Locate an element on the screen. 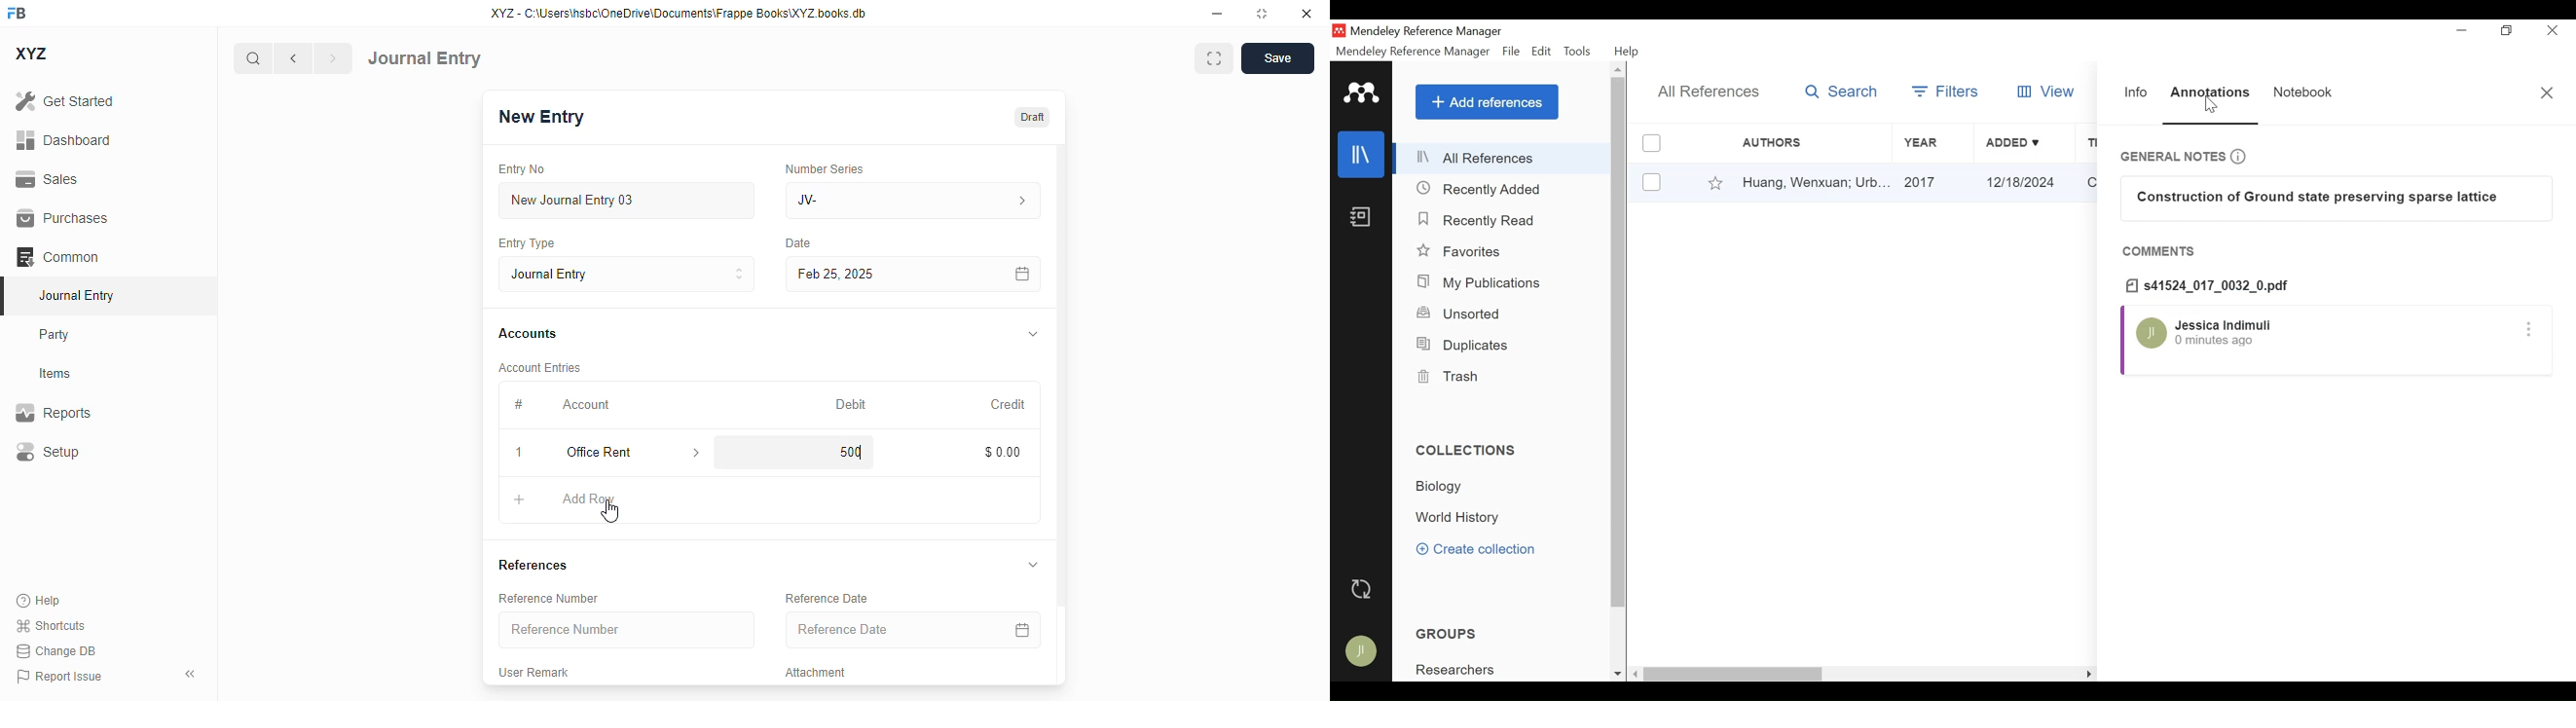 The width and height of the screenshot is (2576, 728). Trash is located at coordinates (1450, 378).